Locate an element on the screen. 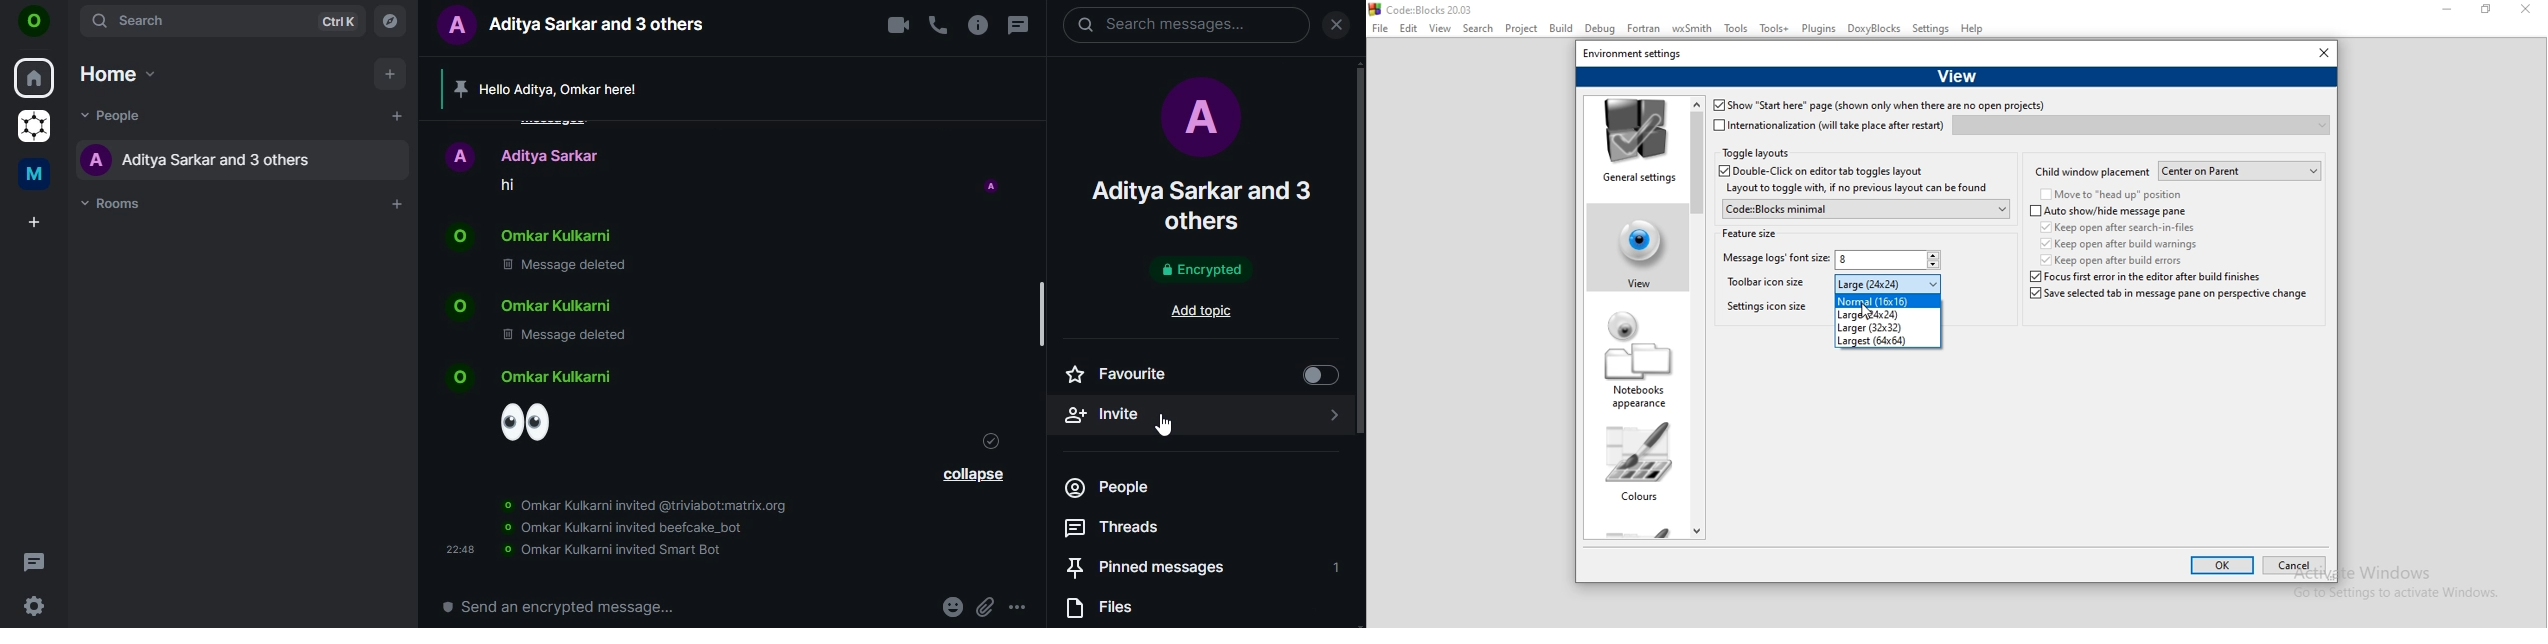  room options is located at coordinates (980, 26).